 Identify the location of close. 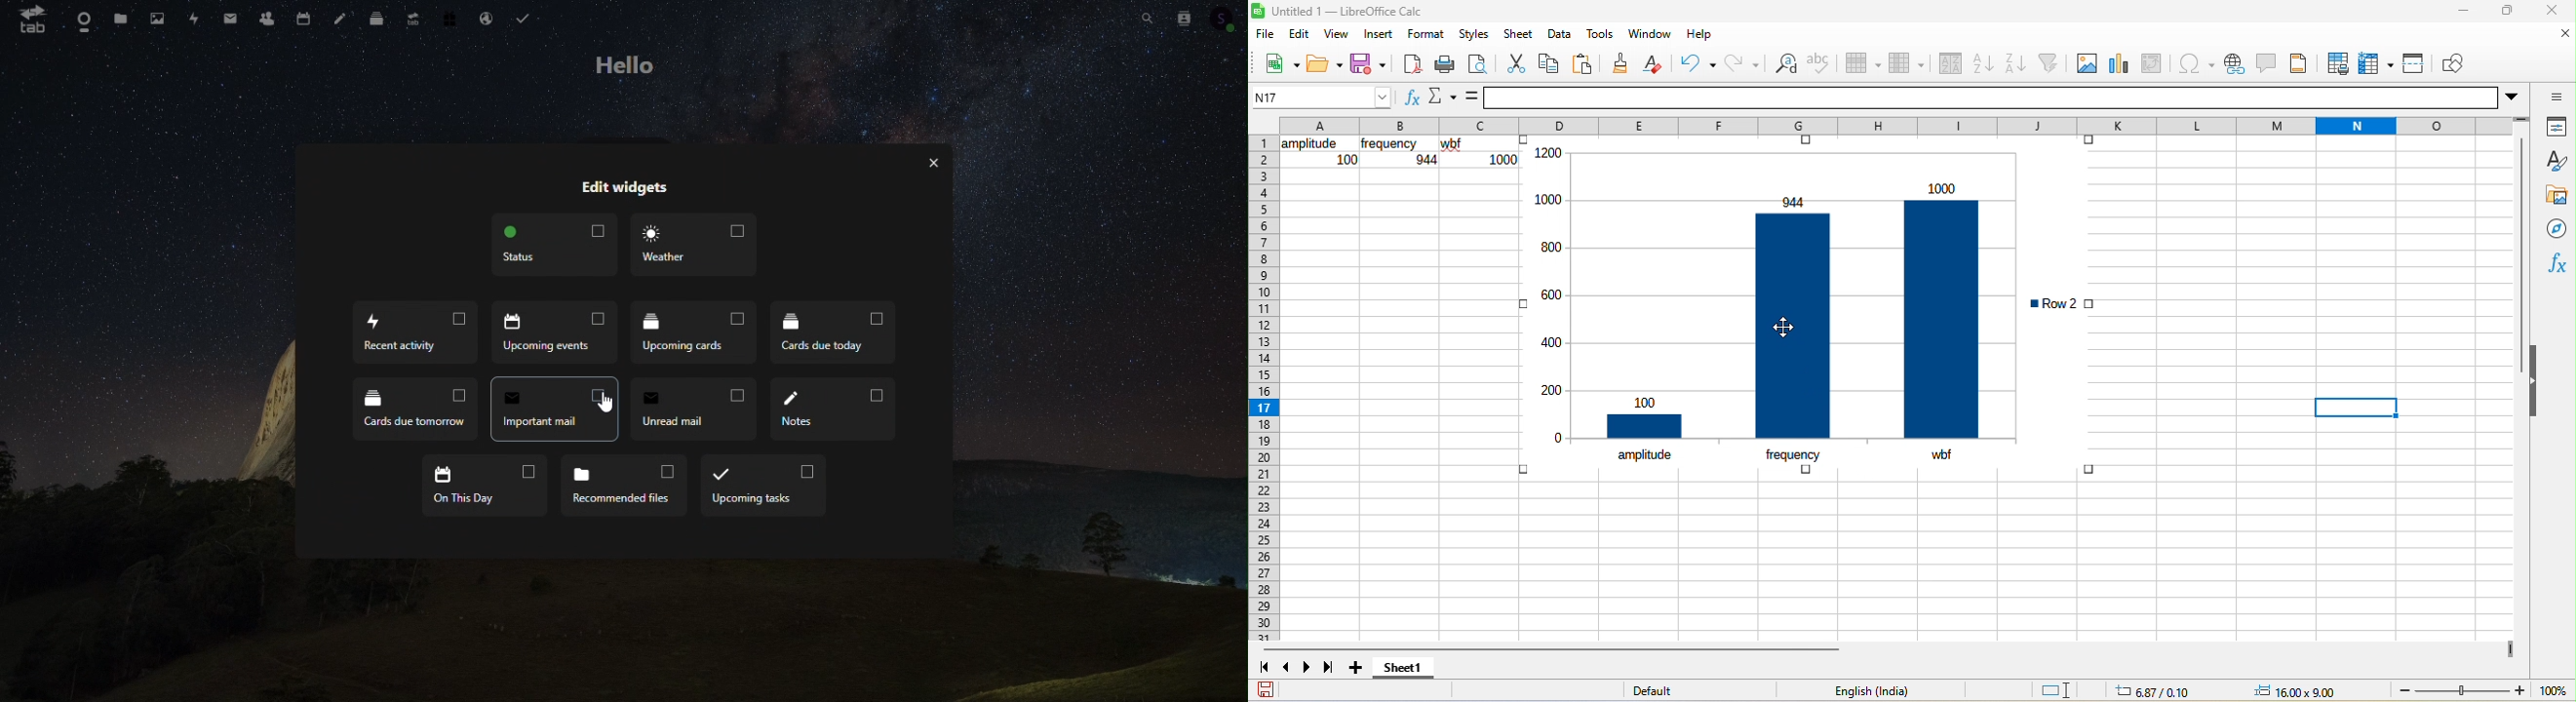
(937, 164).